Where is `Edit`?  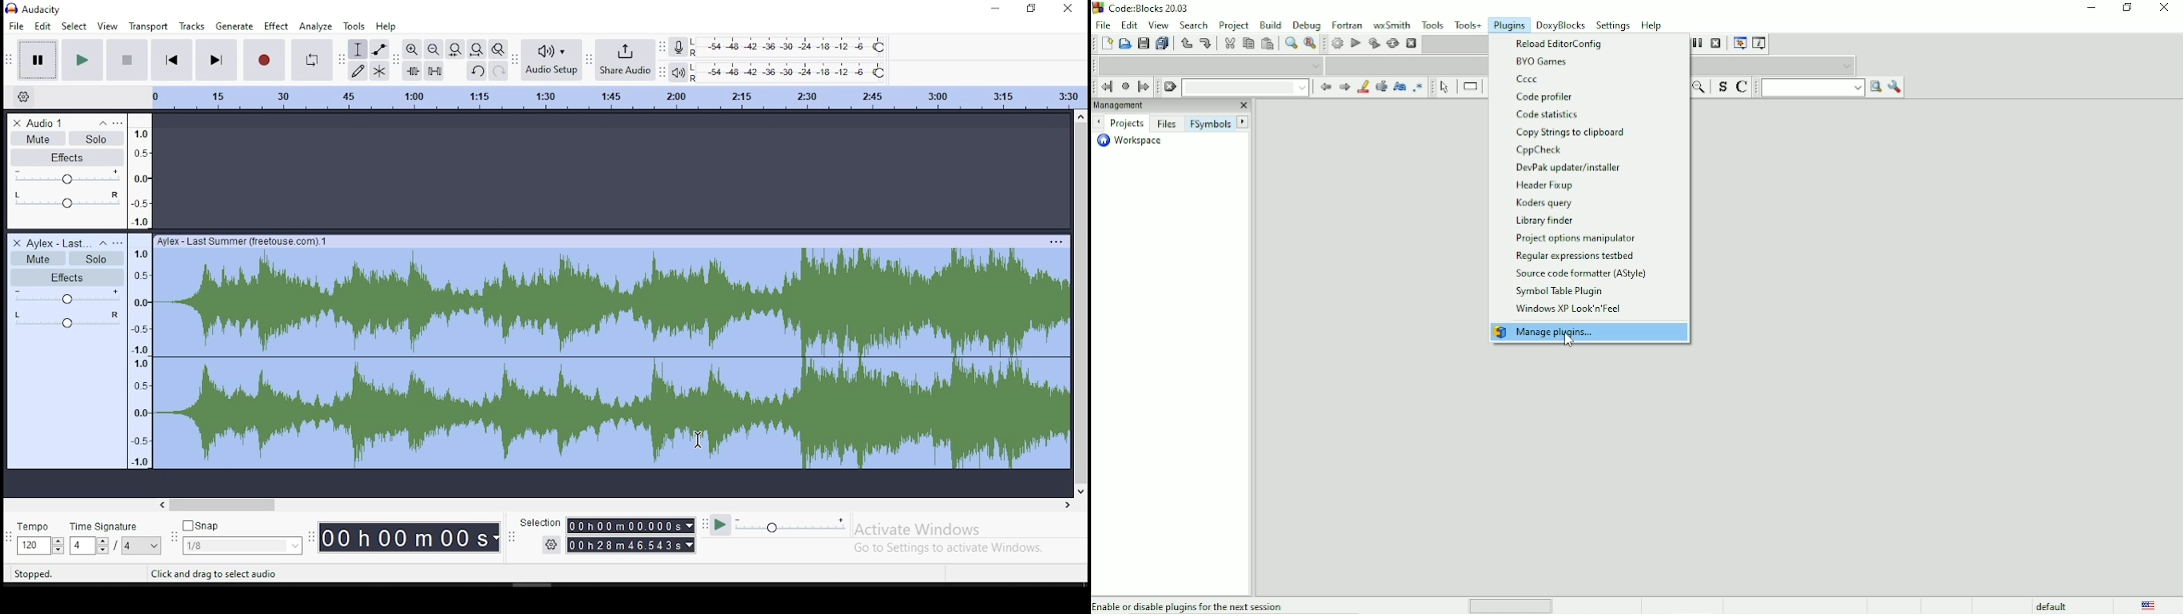
Edit is located at coordinates (1130, 24).